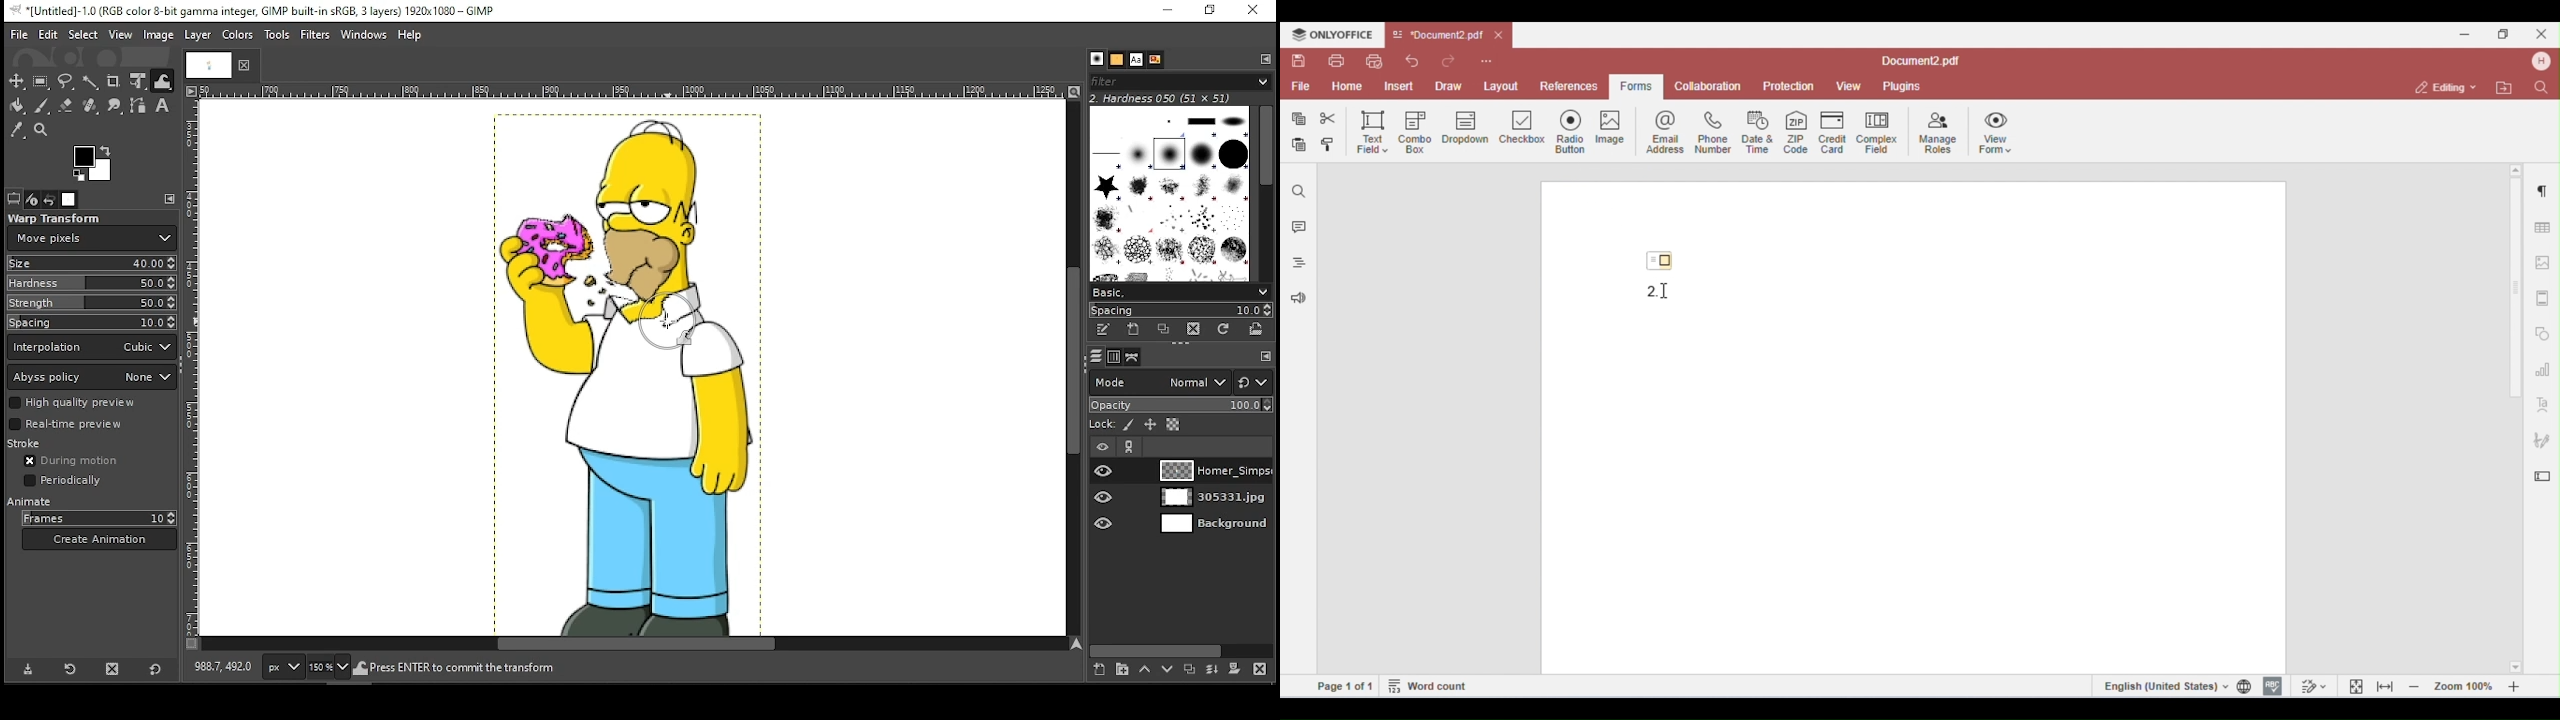 Image resolution: width=2576 pixels, height=728 pixels. Describe the element at coordinates (1076, 369) in the screenshot. I see `scroll bar` at that location.